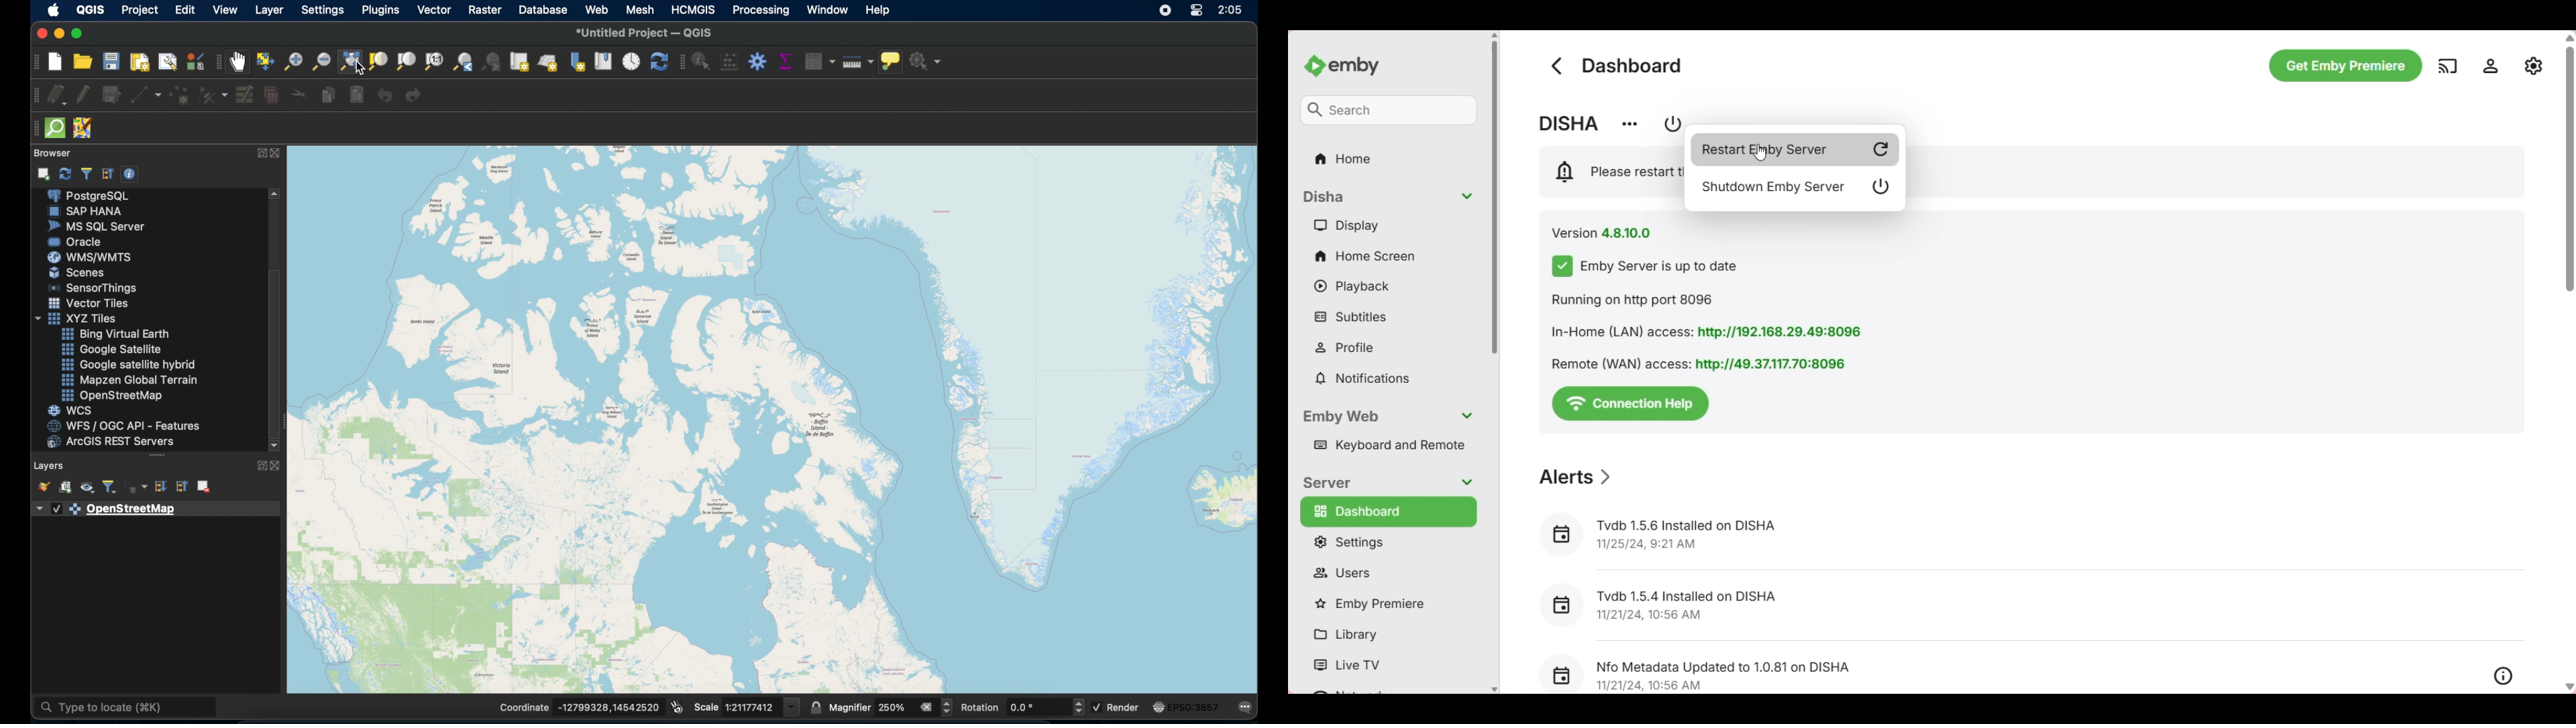 This screenshot has height=728, width=2576. Describe the element at coordinates (1097, 707) in the screenshot. I see `checked checkbox` at that location.